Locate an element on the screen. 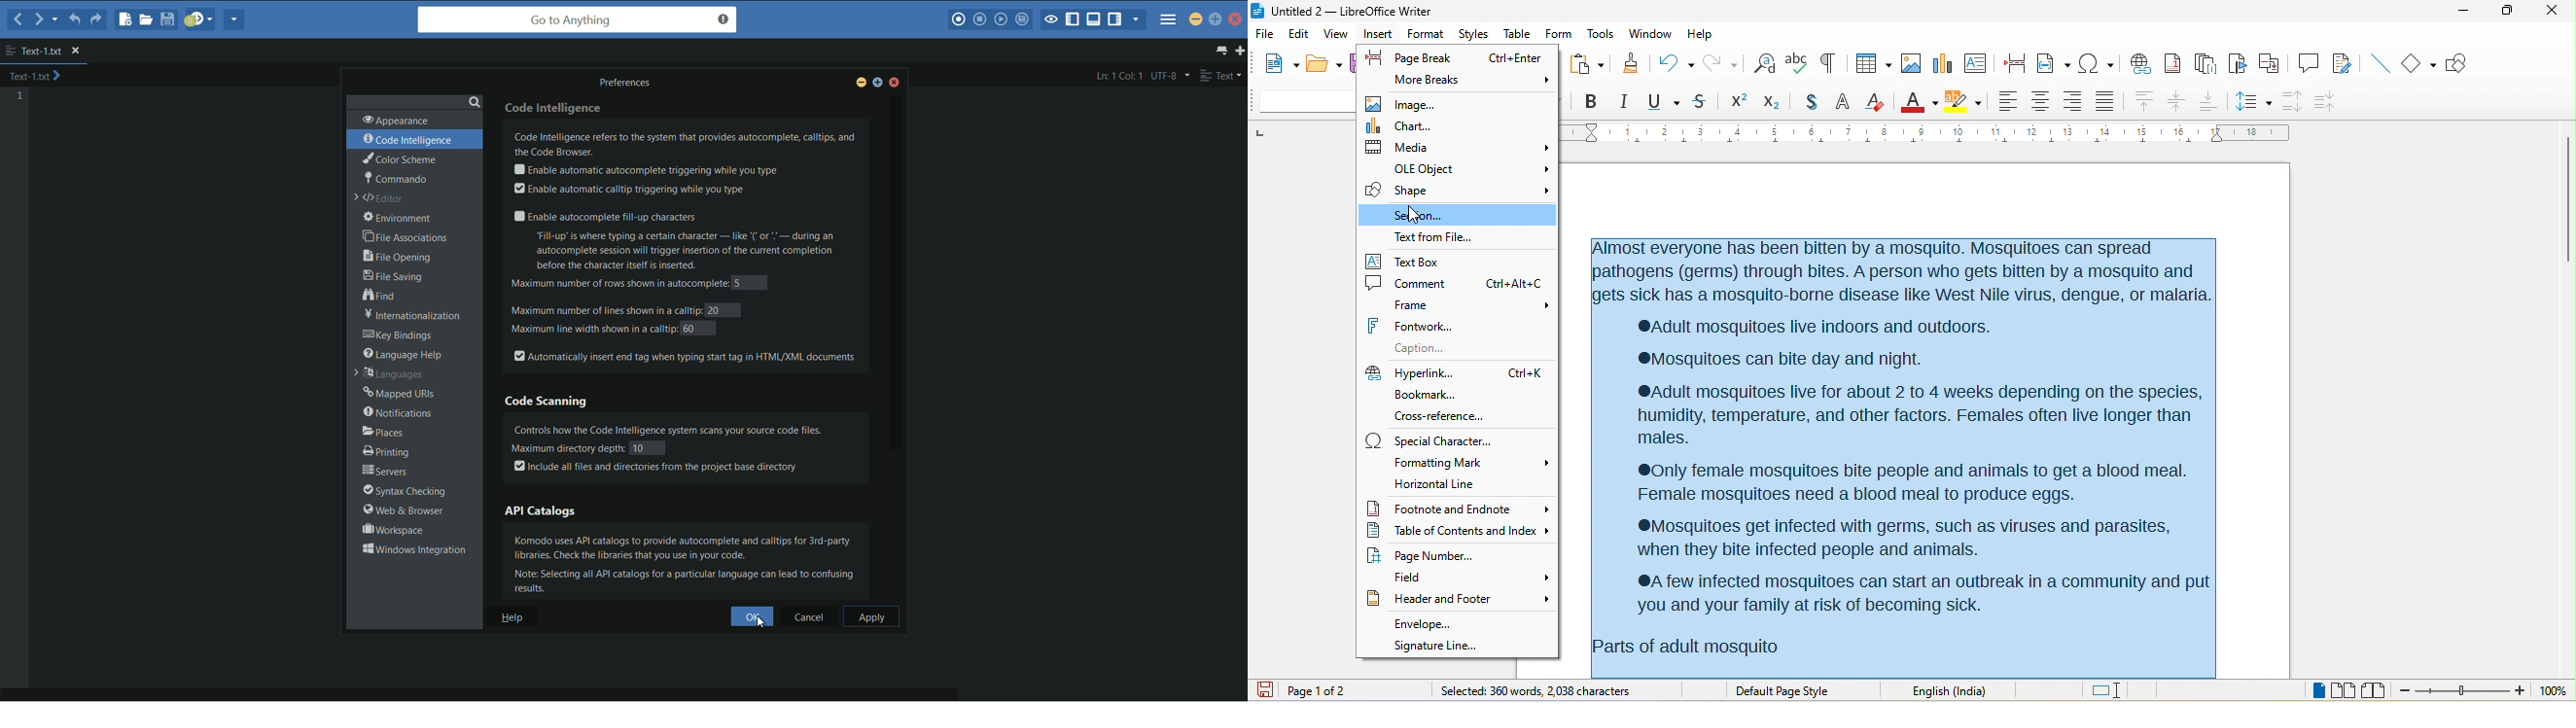 Image resolution: width=2576 pixels, height=728 pixels. bold is located at coordinates (1591, 100).